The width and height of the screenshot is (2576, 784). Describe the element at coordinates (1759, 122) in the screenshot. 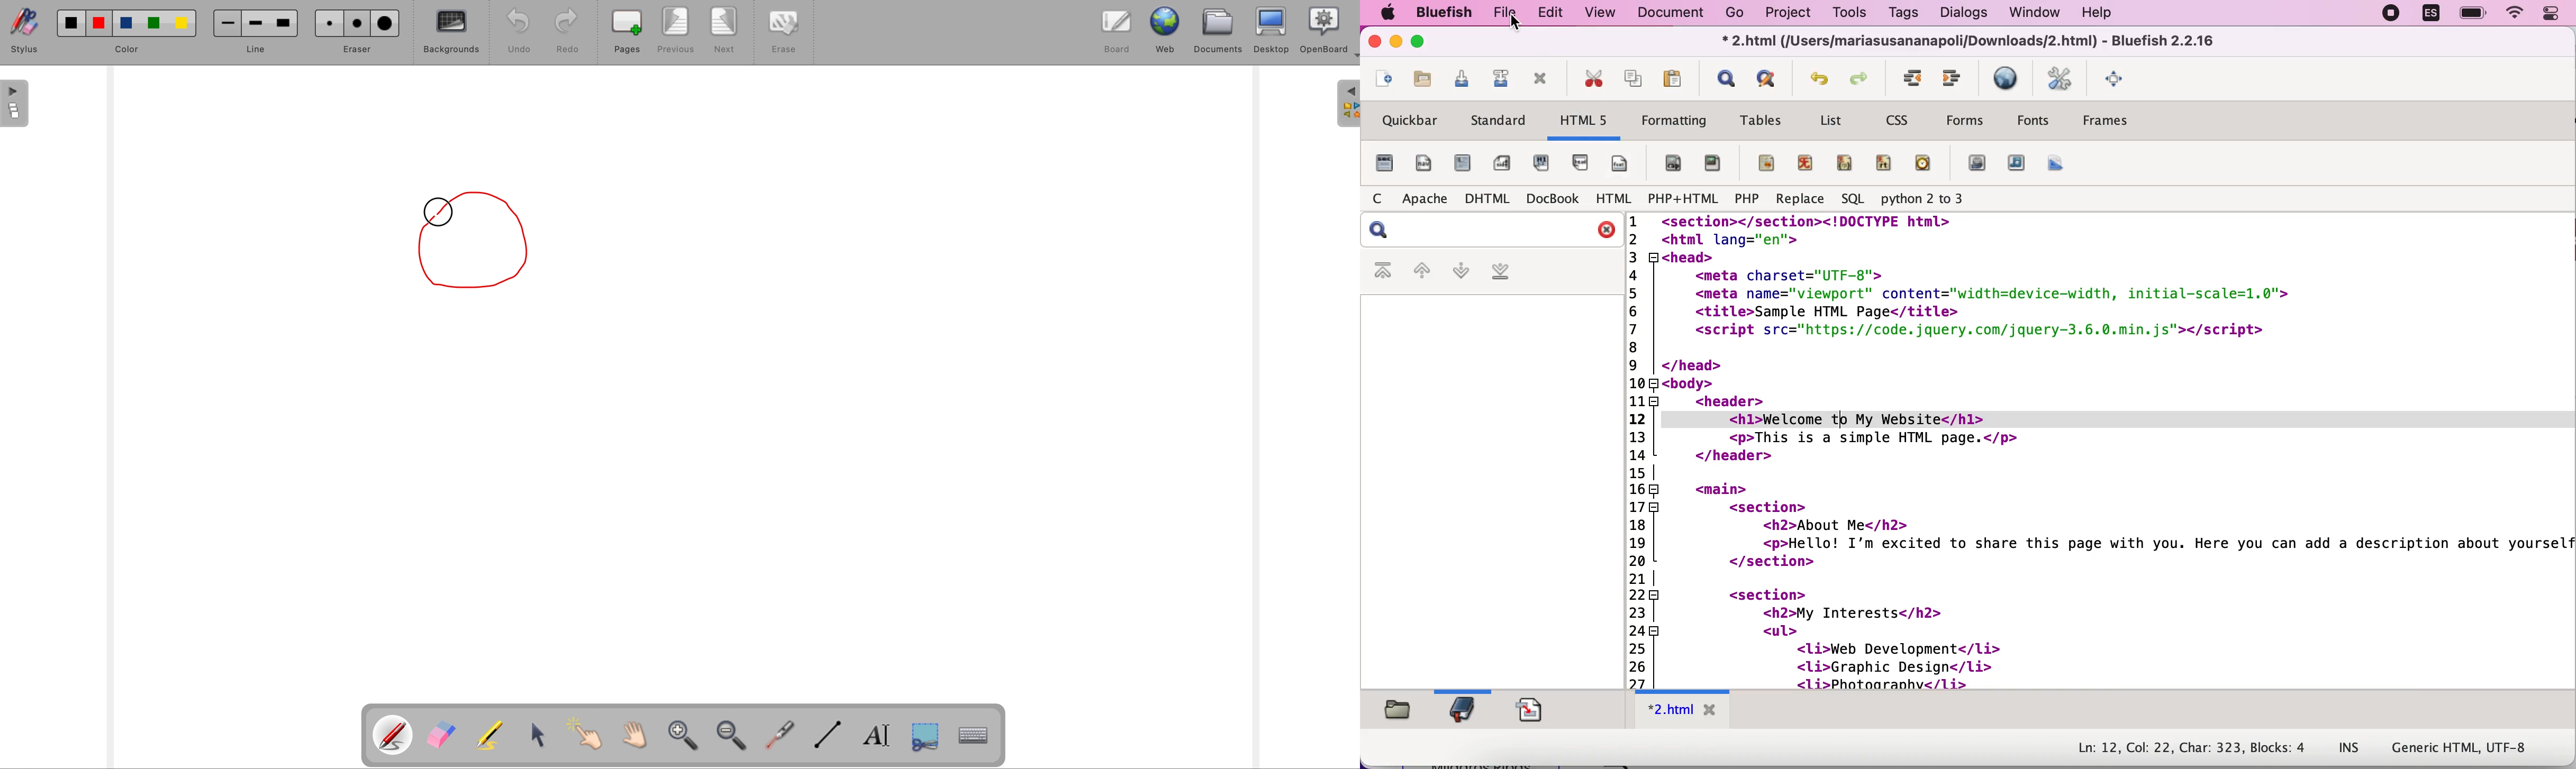

I see `tables` at that location.